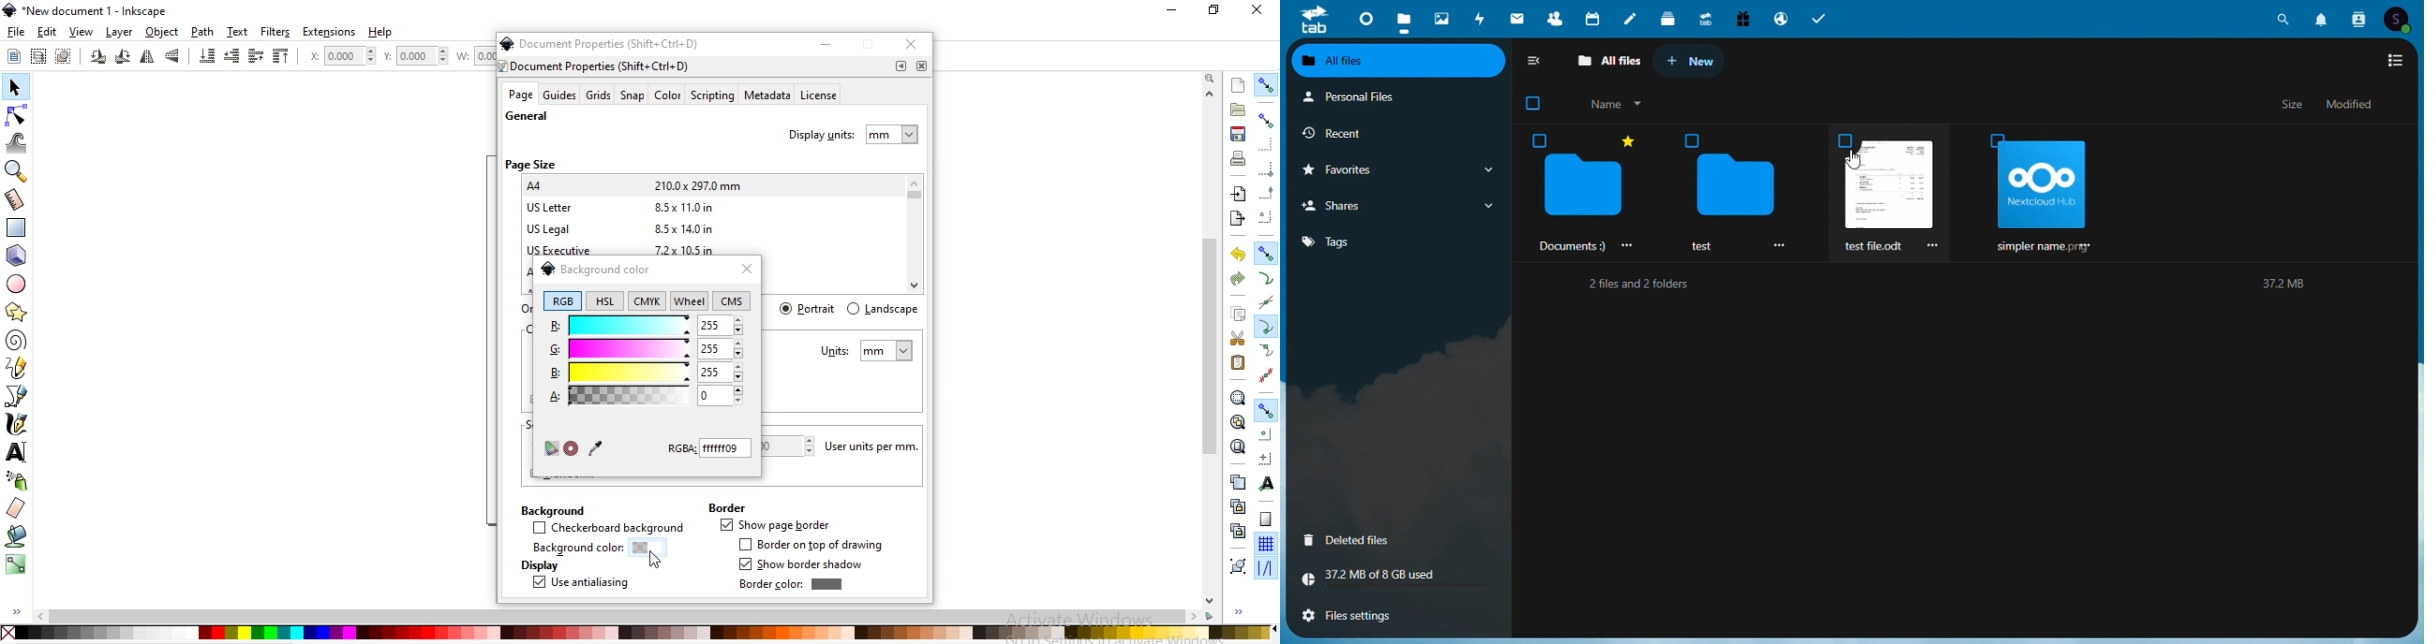 Image resolution: width=2436 pixels, height=644 pixels. What do you see at coordinates (638, 632) in the screenshot?
I see `color` at bounding box center [638, 632].